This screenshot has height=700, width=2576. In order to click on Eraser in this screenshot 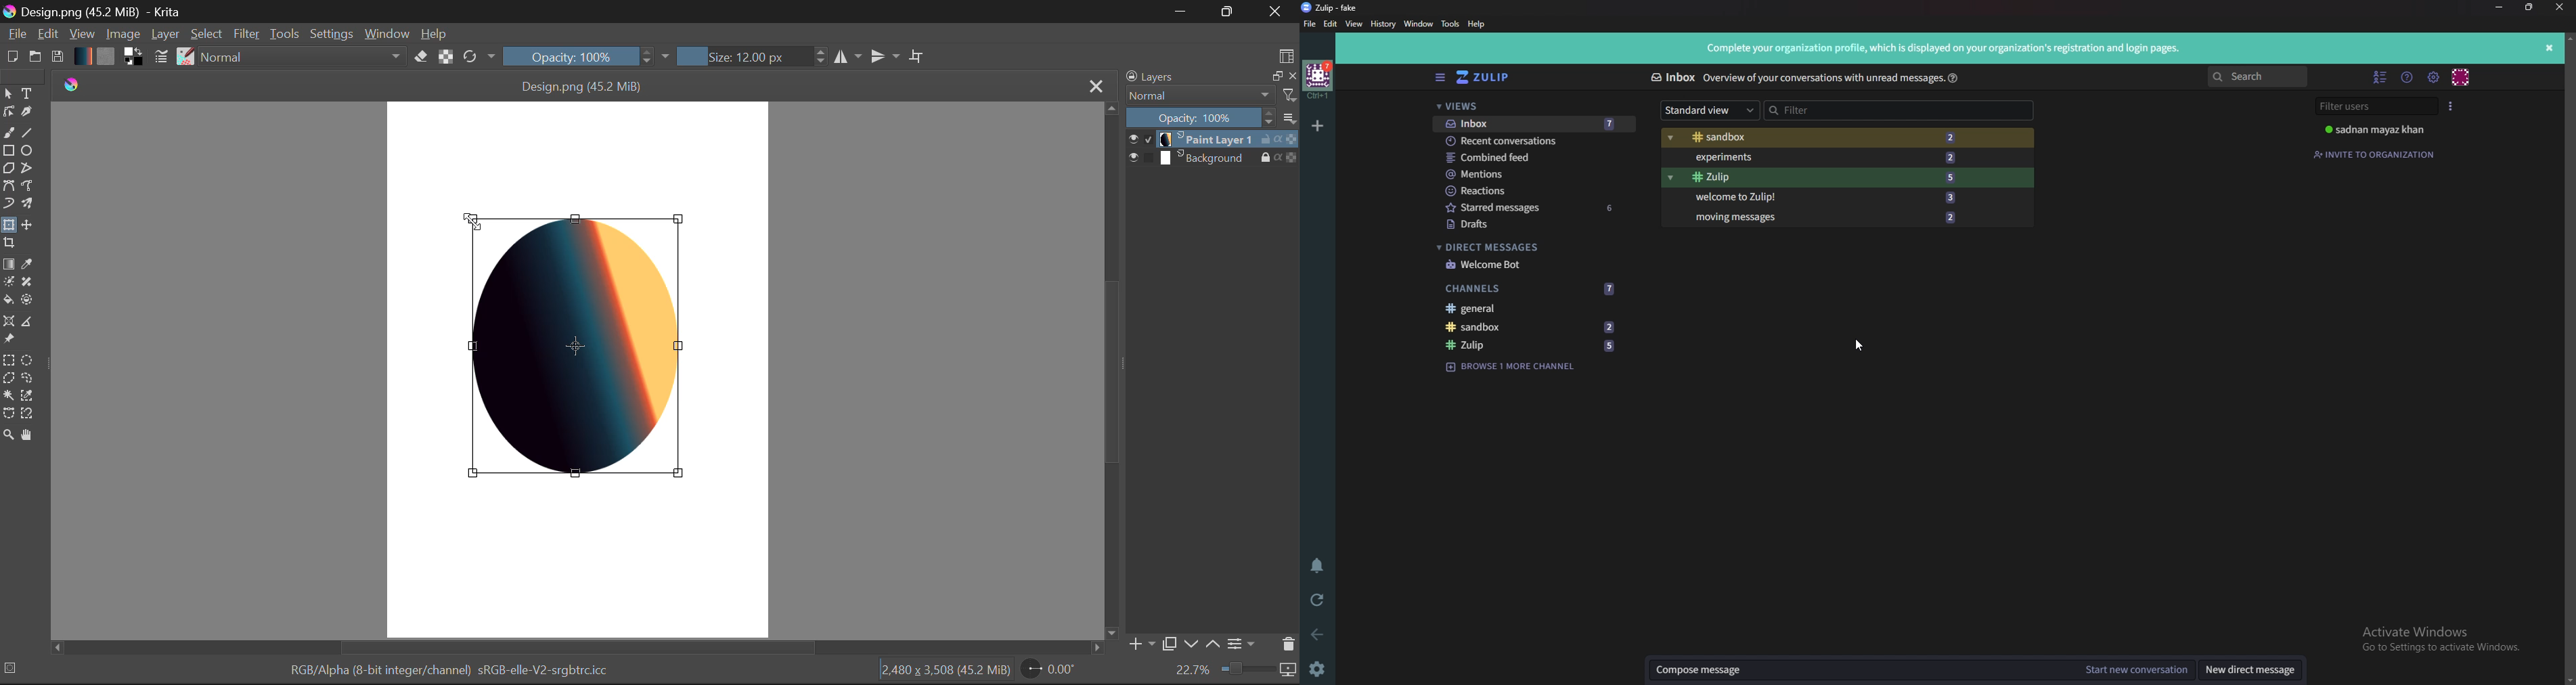, I will do `click(422, 56)`.